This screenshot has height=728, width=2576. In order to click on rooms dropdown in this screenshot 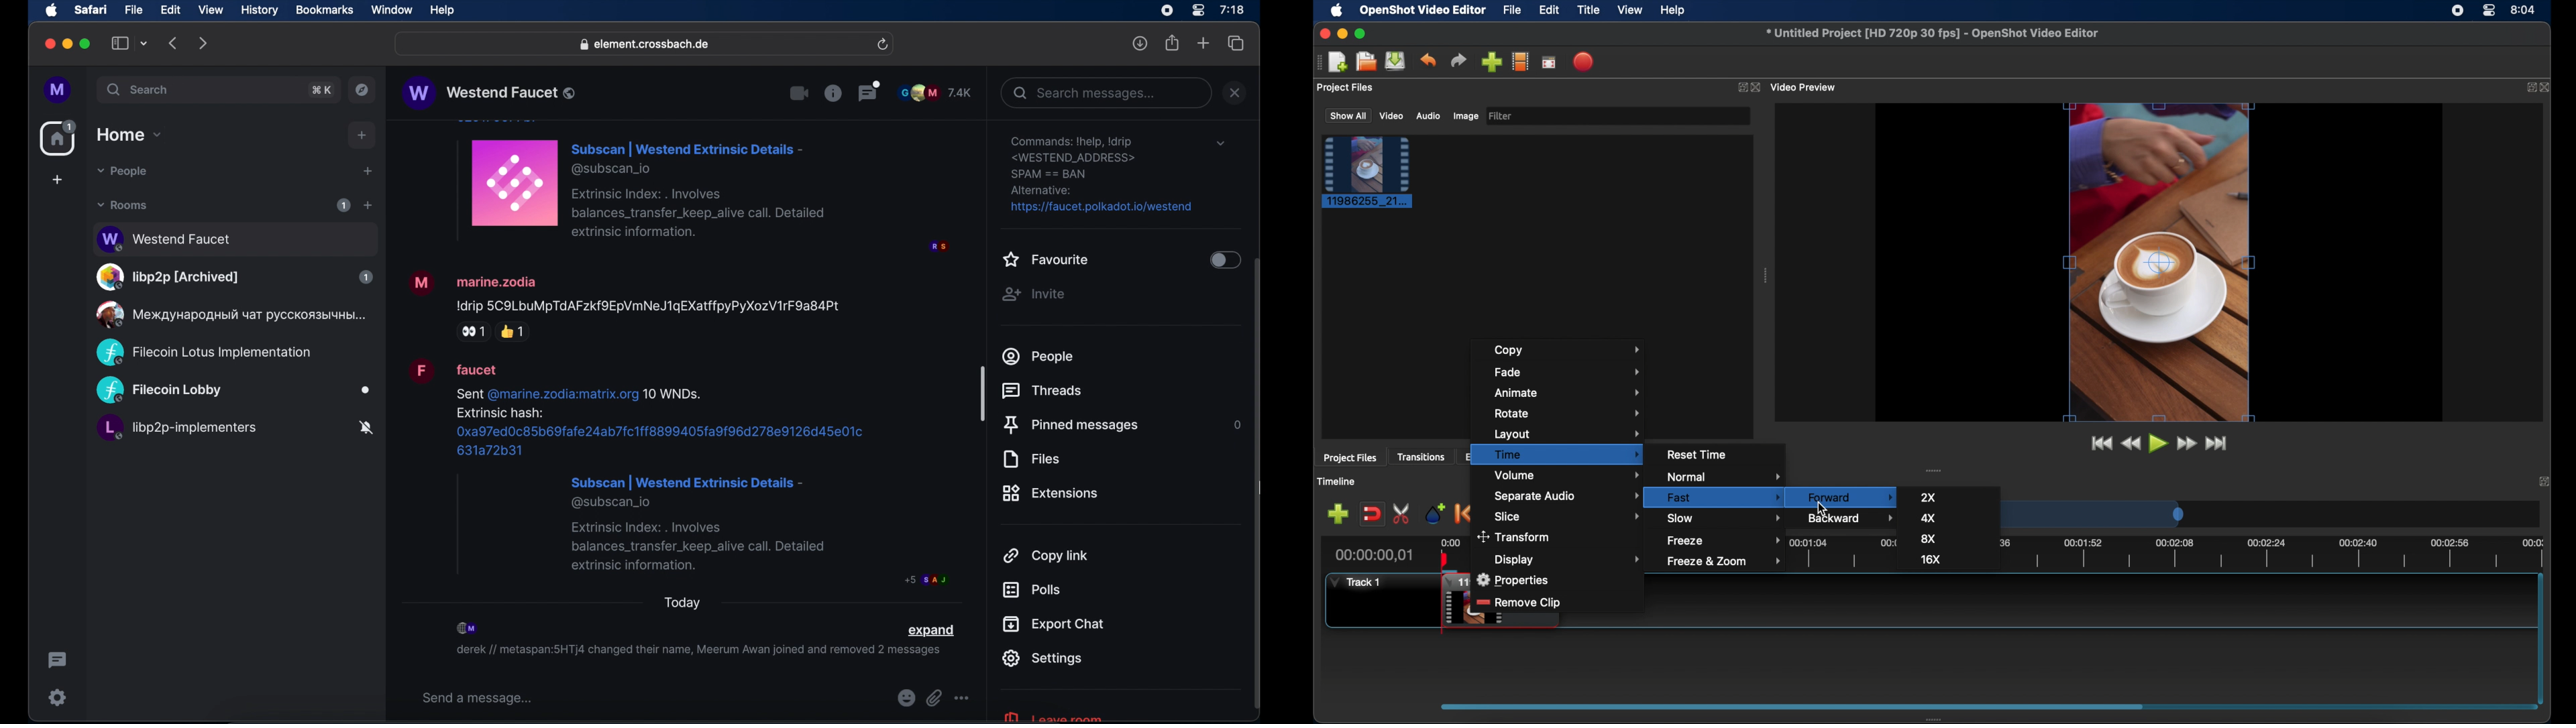, I will do `click(123, 205)`.